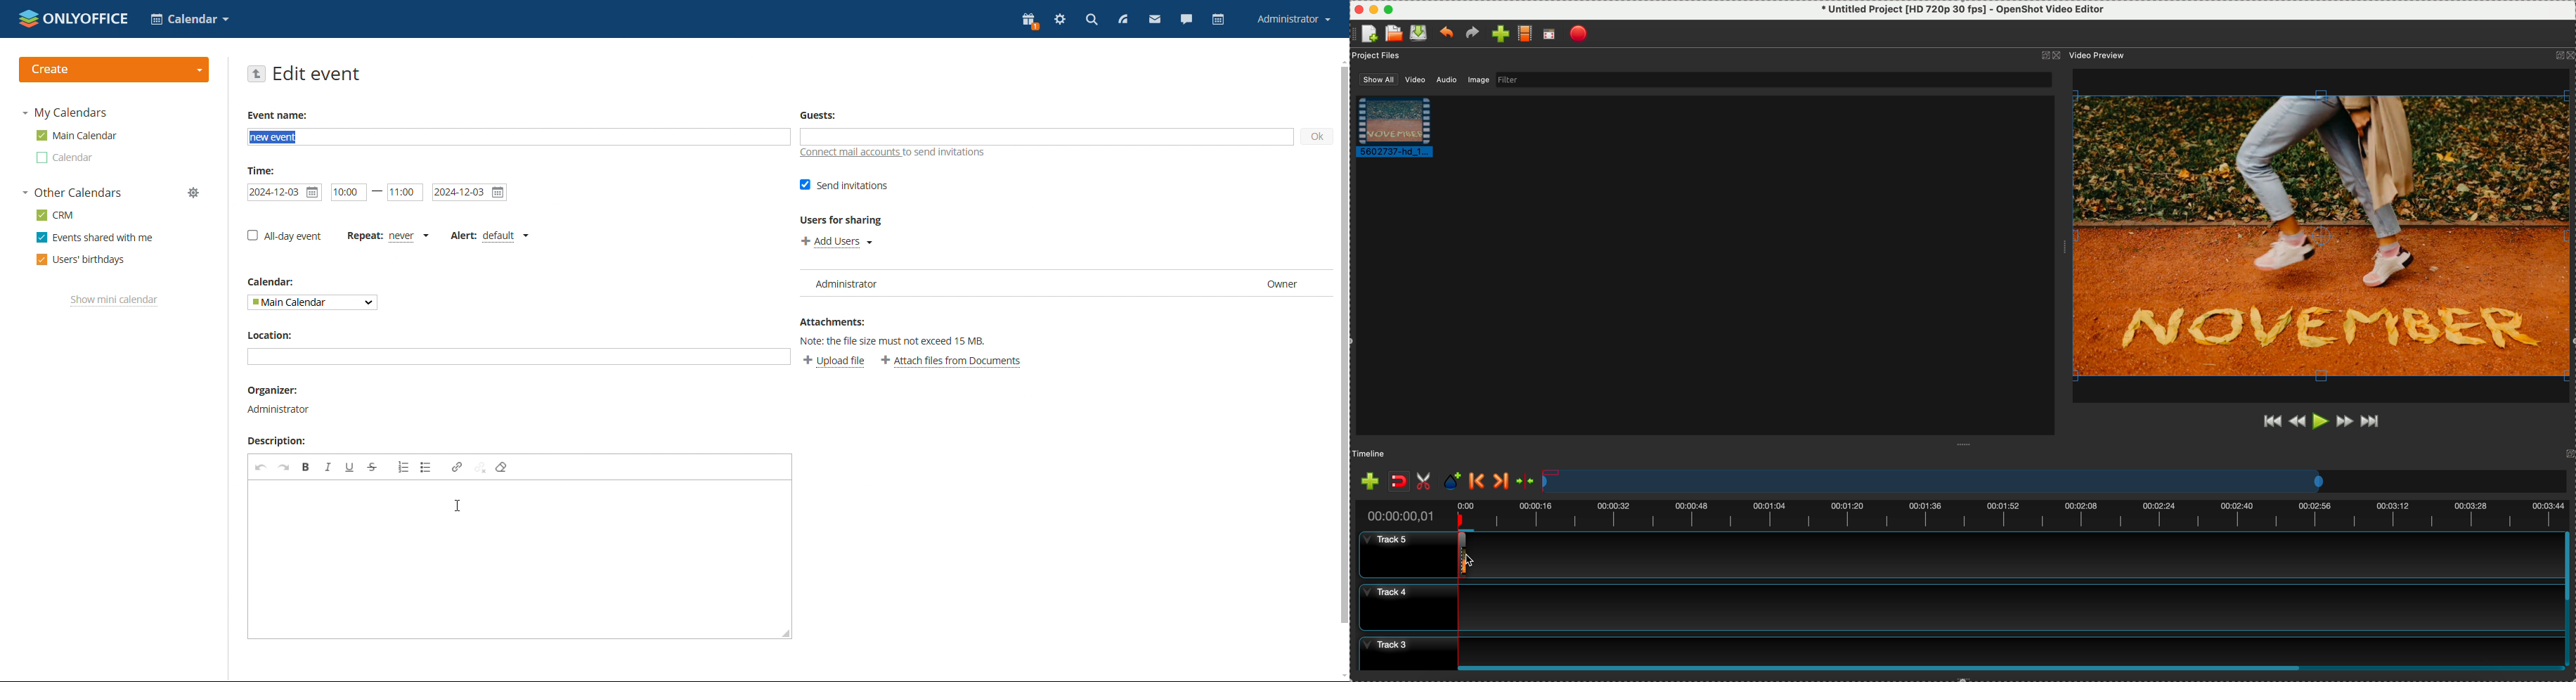  I want to click on start date, so click(284, 193).